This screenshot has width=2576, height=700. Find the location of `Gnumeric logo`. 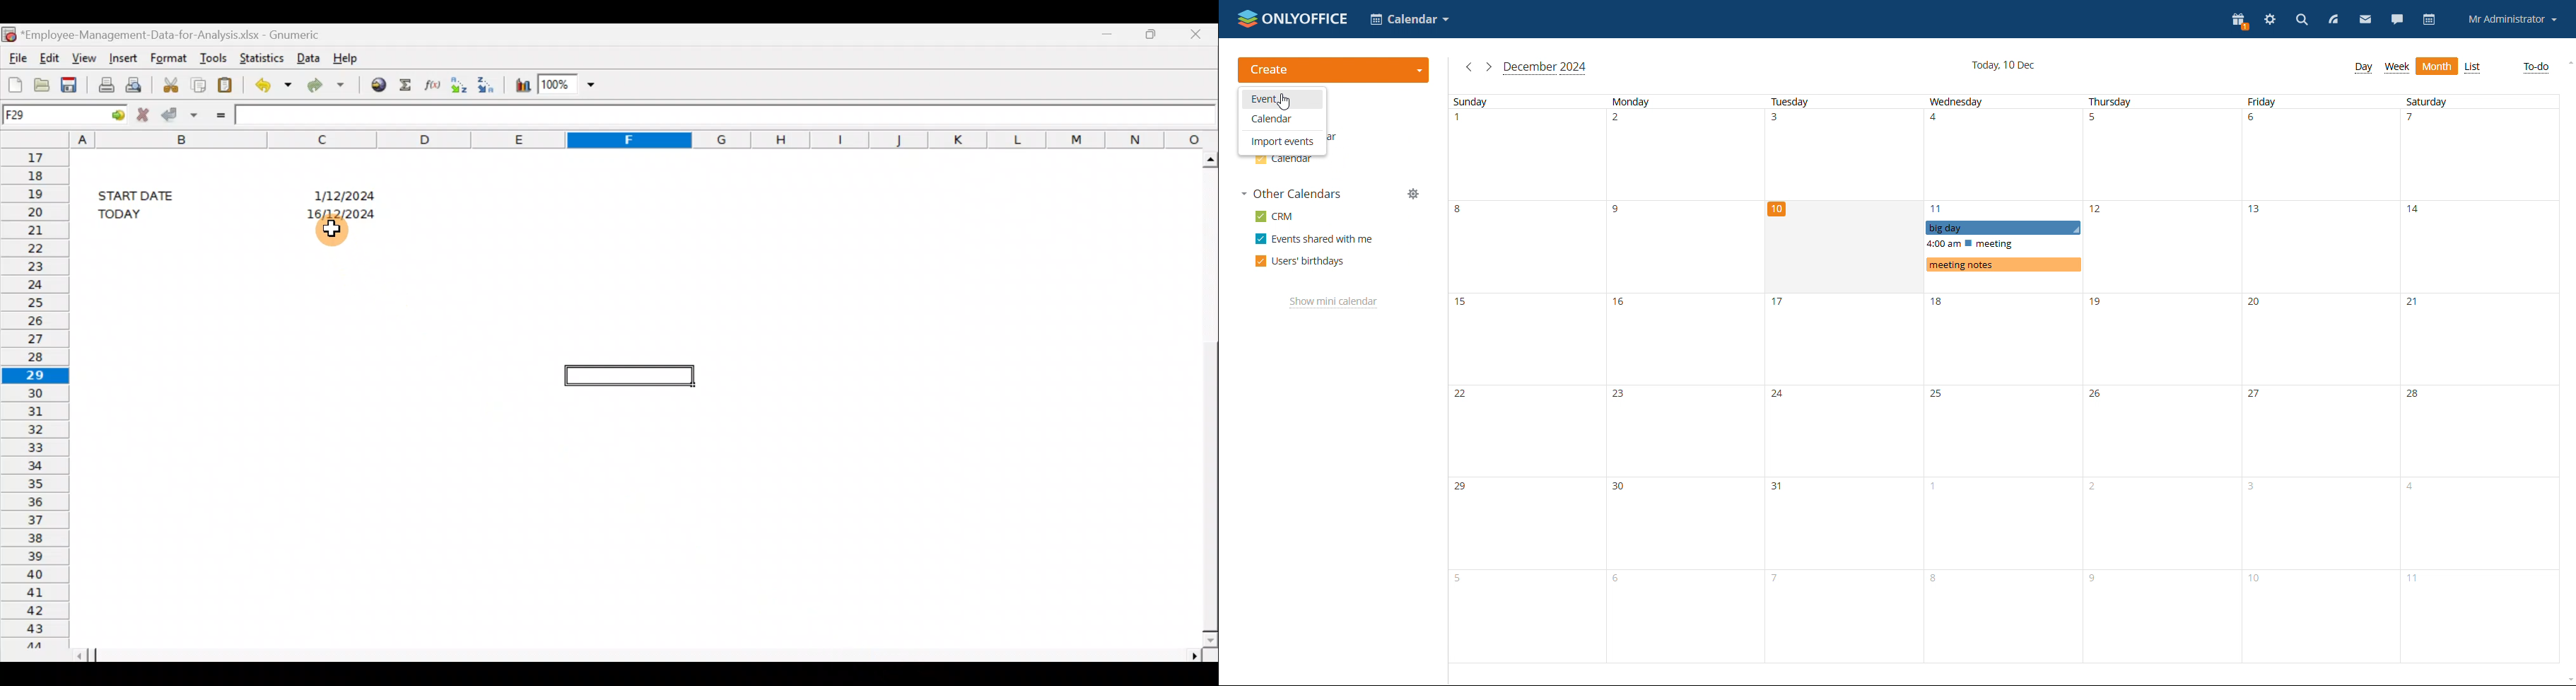

Gnumeric logo is located at coordinates (9, 32).